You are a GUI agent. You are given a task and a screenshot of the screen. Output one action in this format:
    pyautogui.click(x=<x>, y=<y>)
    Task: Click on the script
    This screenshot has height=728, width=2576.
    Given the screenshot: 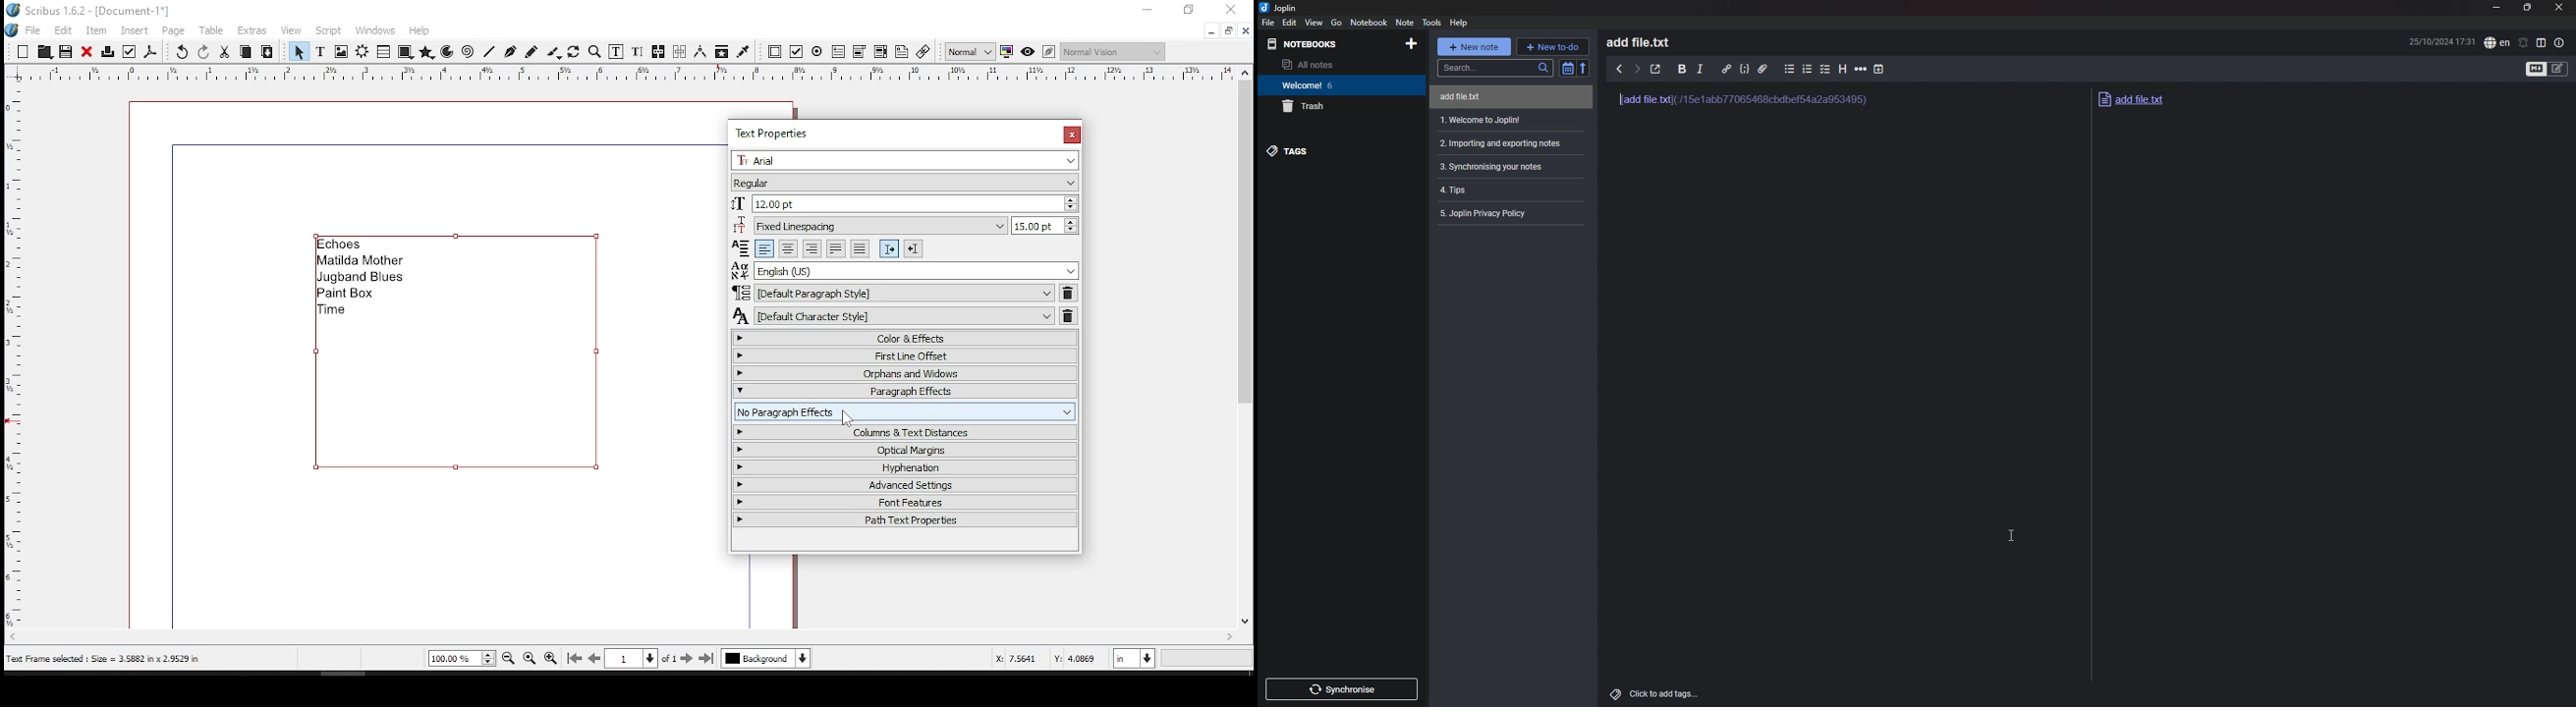 What is the action you would take?
    pyautogui.click(x=327, y=32)
    